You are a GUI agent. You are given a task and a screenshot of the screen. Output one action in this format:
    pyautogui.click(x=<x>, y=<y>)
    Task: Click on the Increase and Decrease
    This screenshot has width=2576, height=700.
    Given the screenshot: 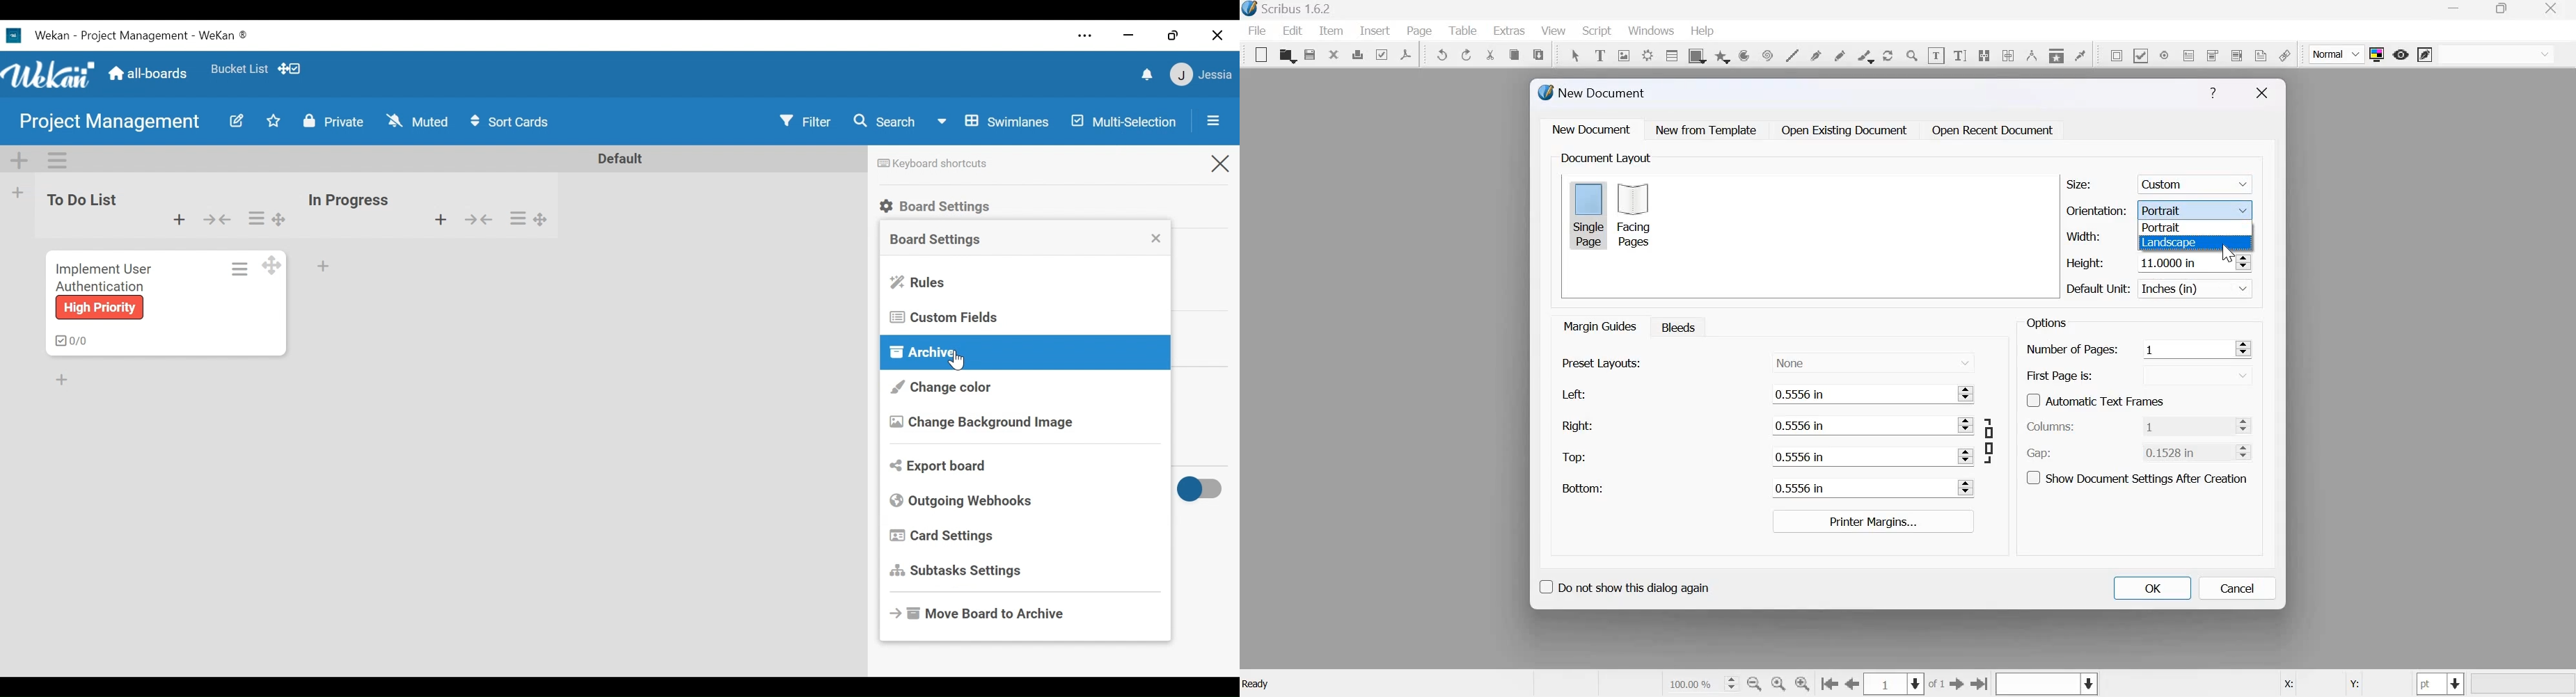 What is the action you would take?
    pyautogui.click(x=1965, y=456)
    